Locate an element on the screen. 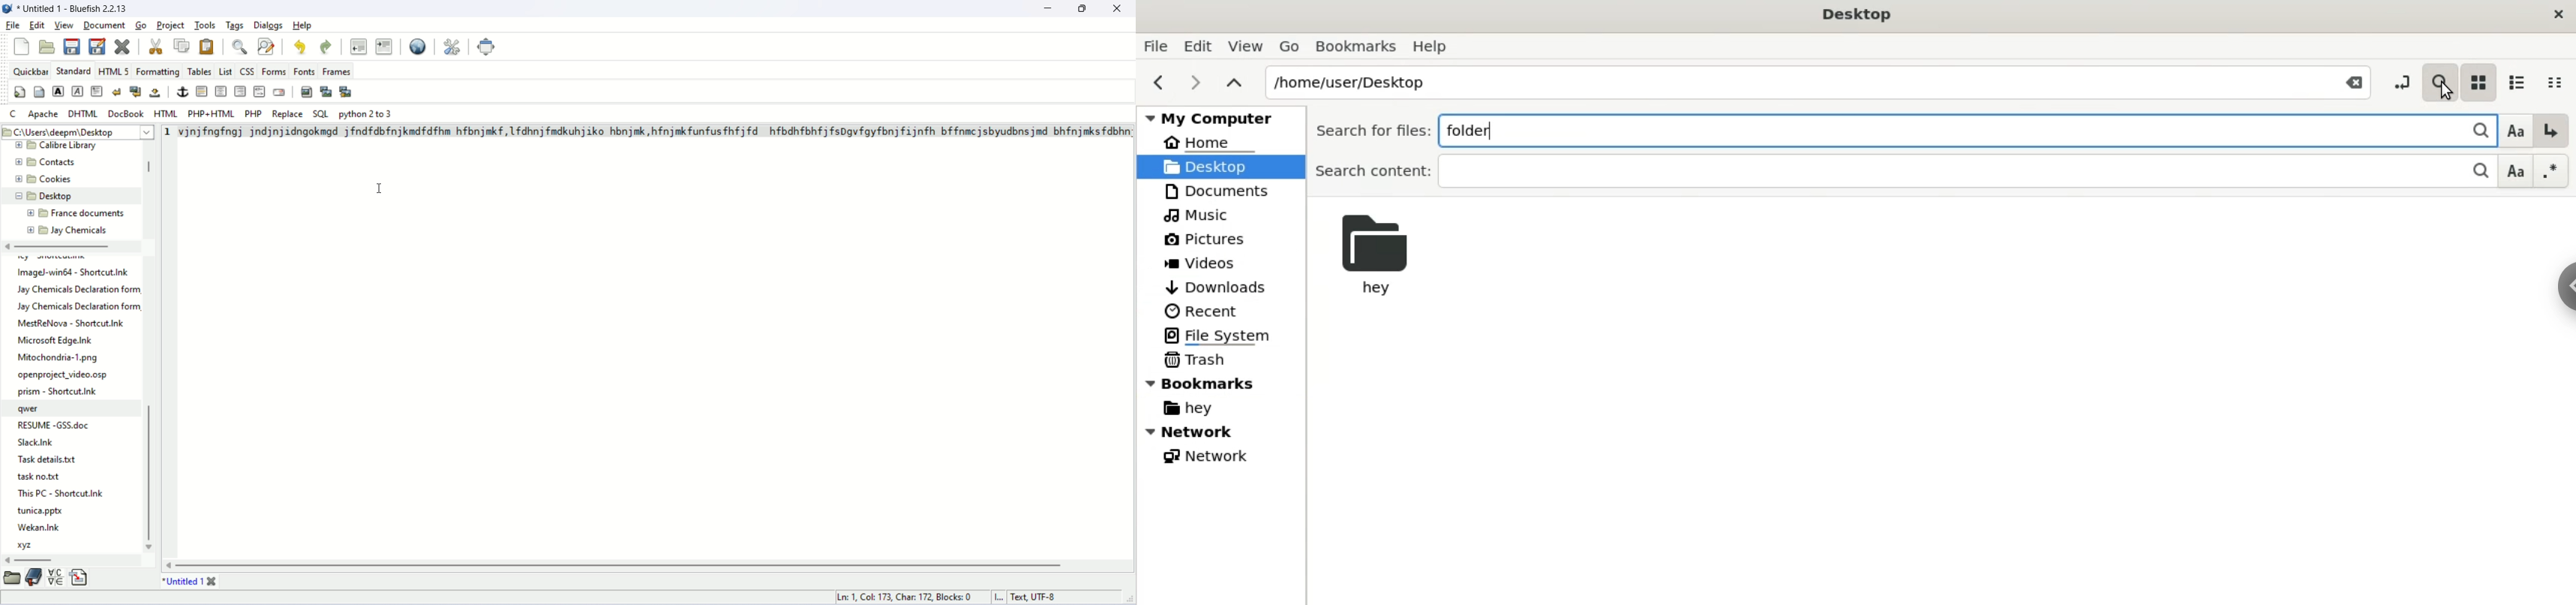 Image resolution: width=2576 pixels, height=616 pixels. RESUME -GSS.doc is located at coordinates (55, 425).